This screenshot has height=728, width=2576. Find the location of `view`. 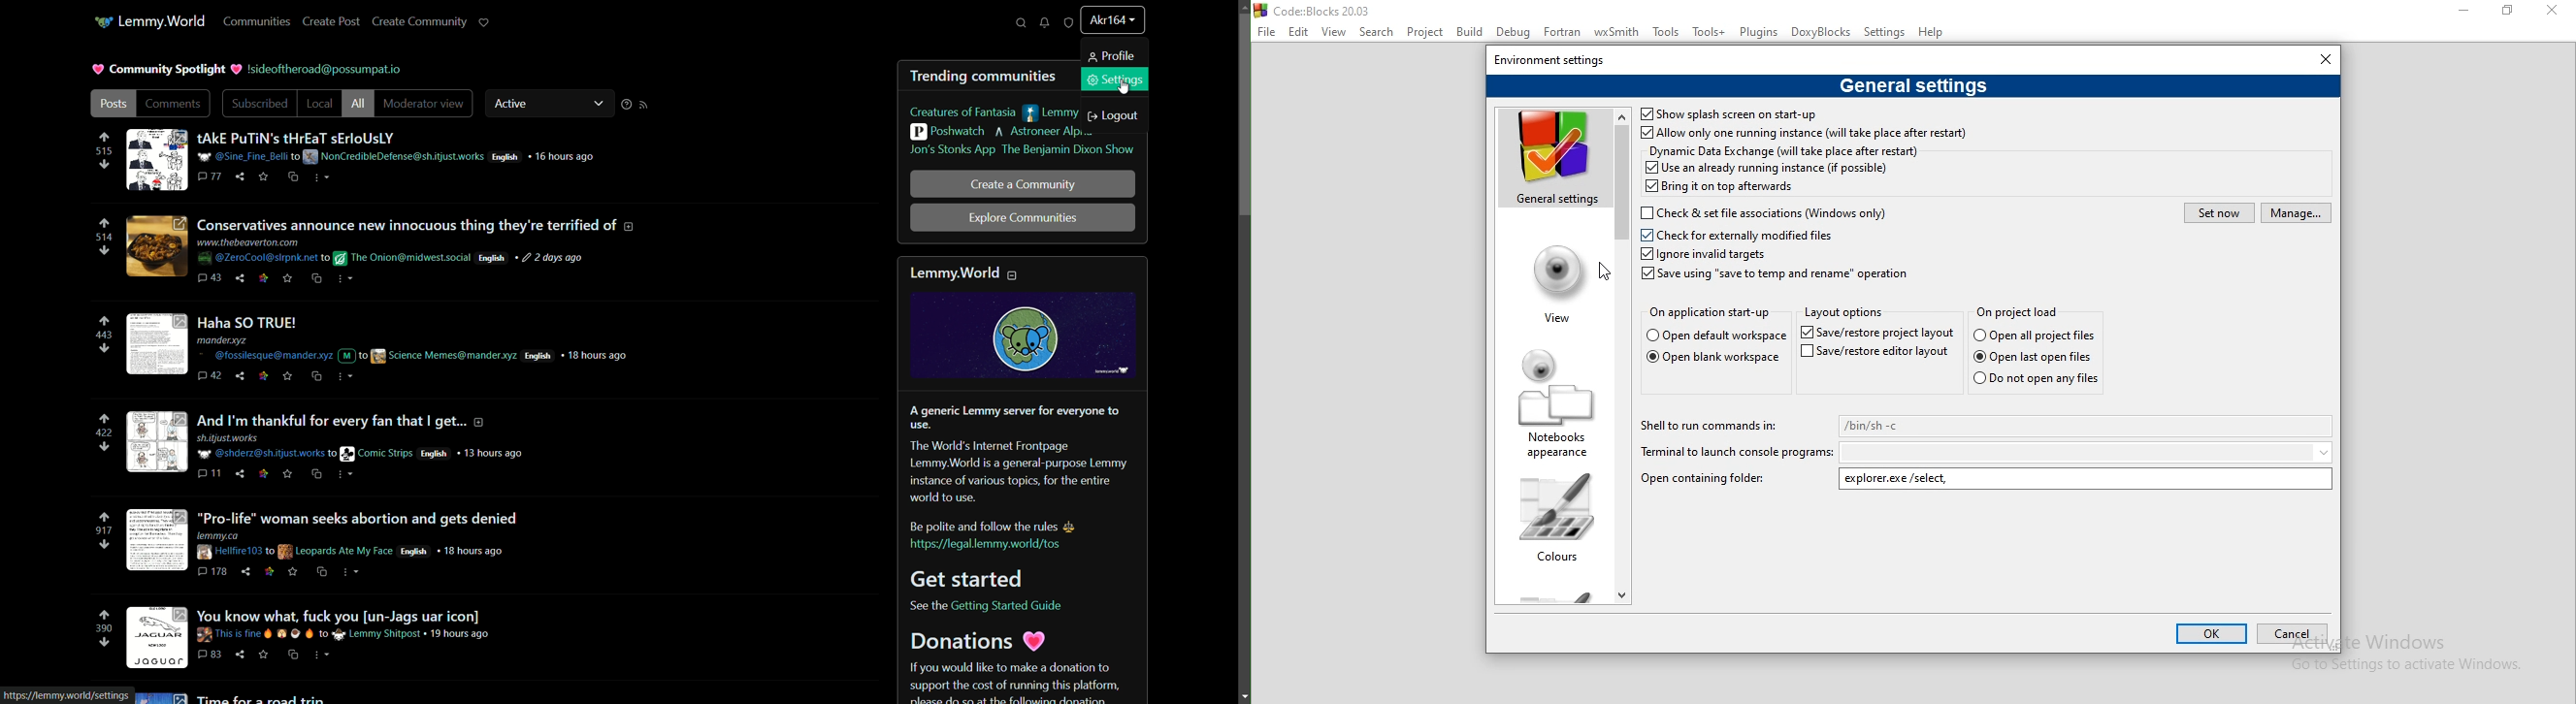

view is located at coordinates (1556, 281).